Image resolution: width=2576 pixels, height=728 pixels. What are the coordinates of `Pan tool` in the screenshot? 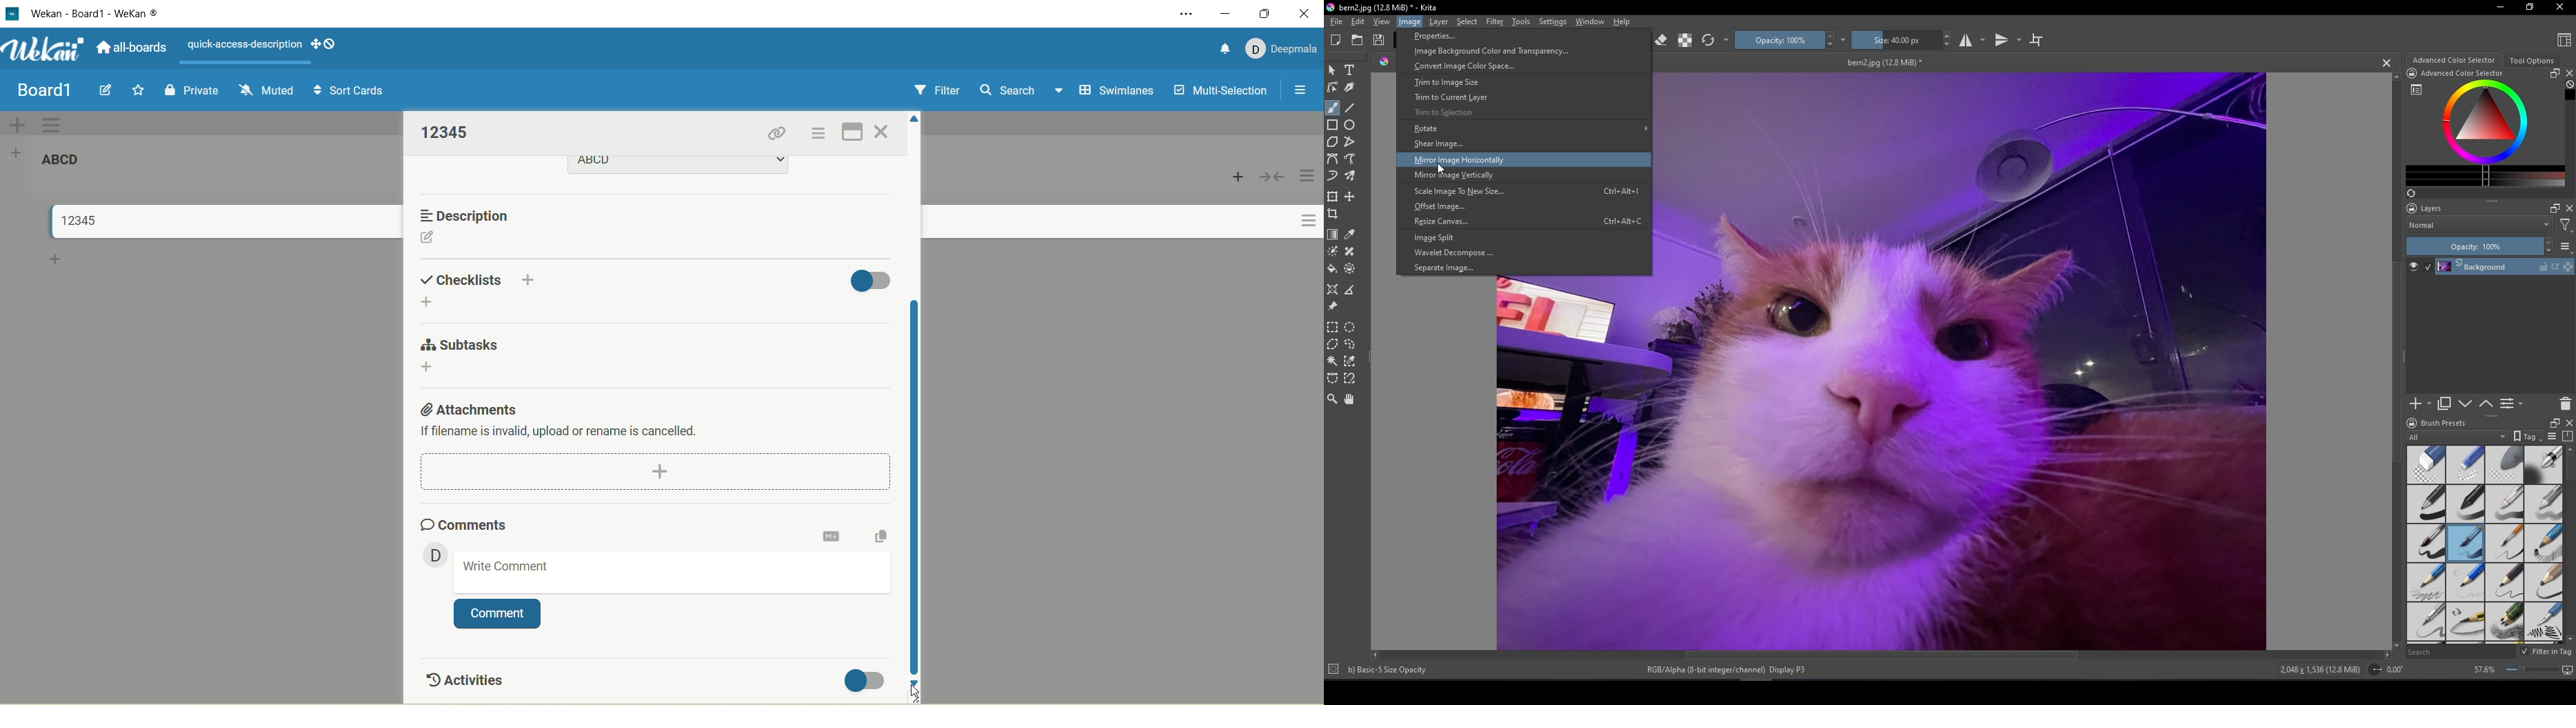 It's located at (1349, 399).